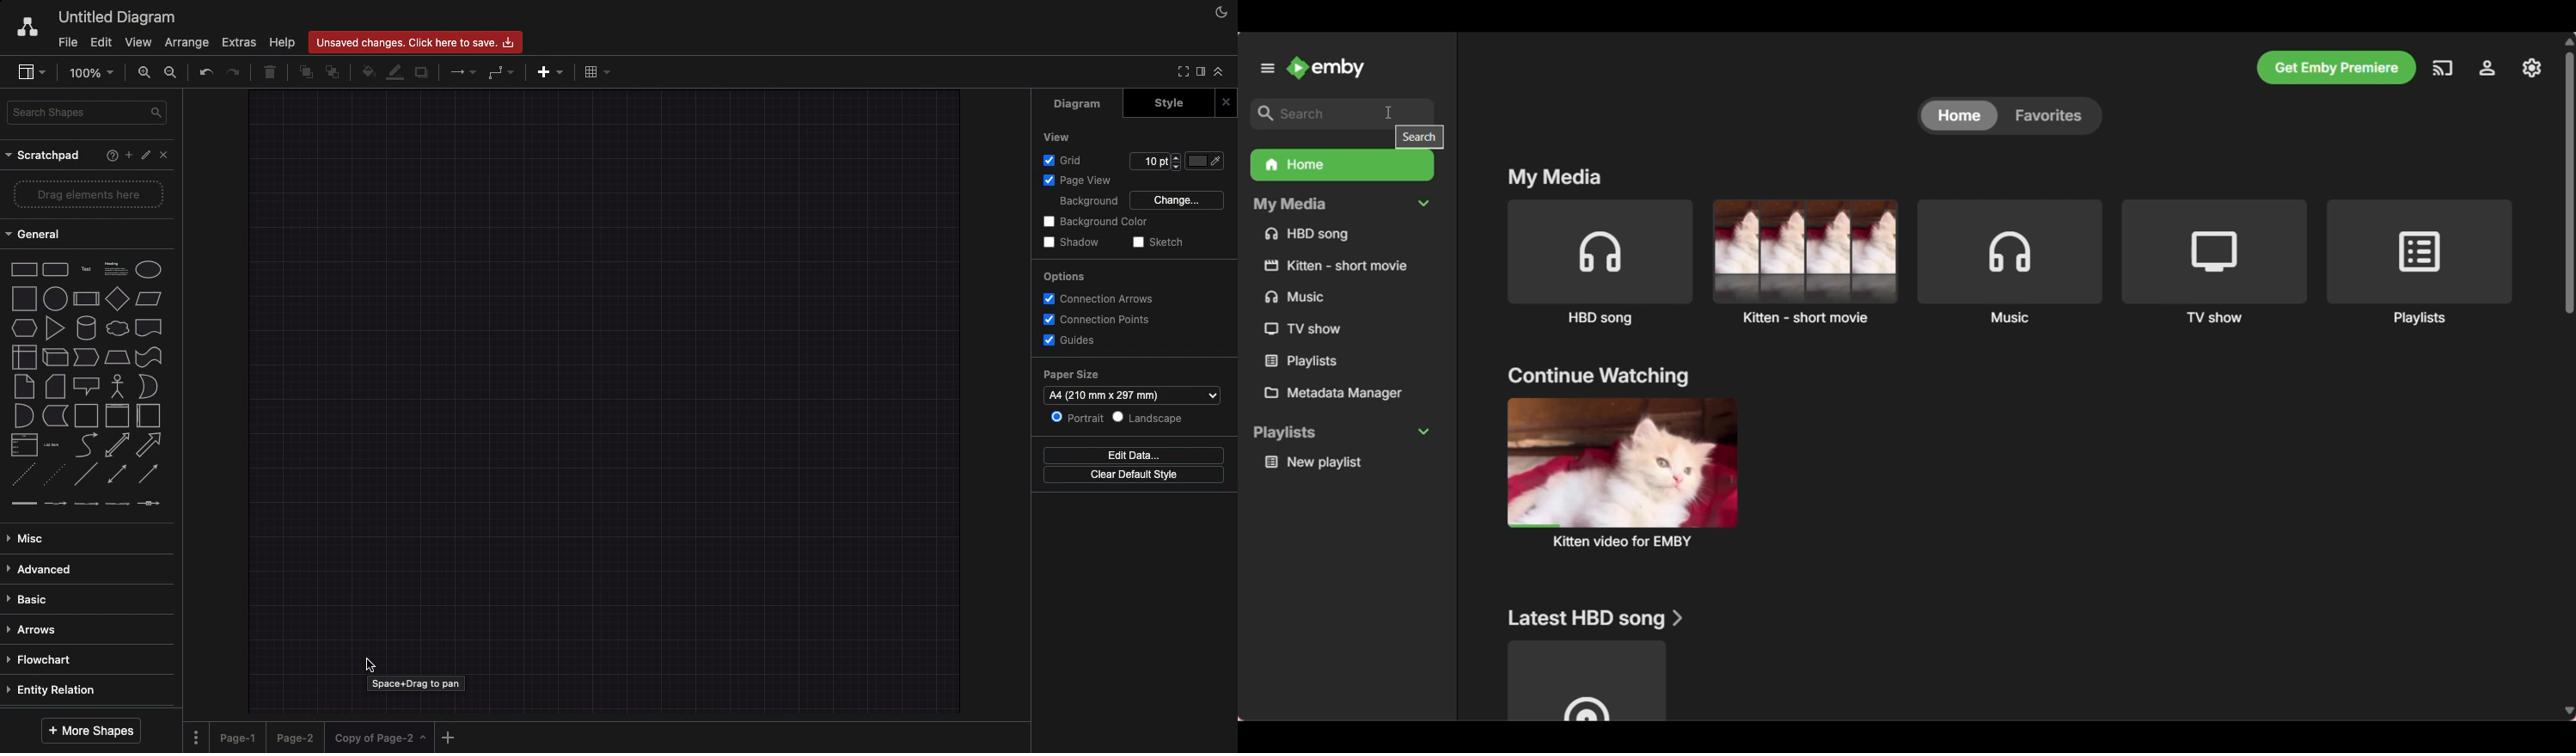 The image size is (2576, 756). What do you see at coordinates (1064, 277) in the screenshot?
I see `Options` at bounding box center [1064, 277].